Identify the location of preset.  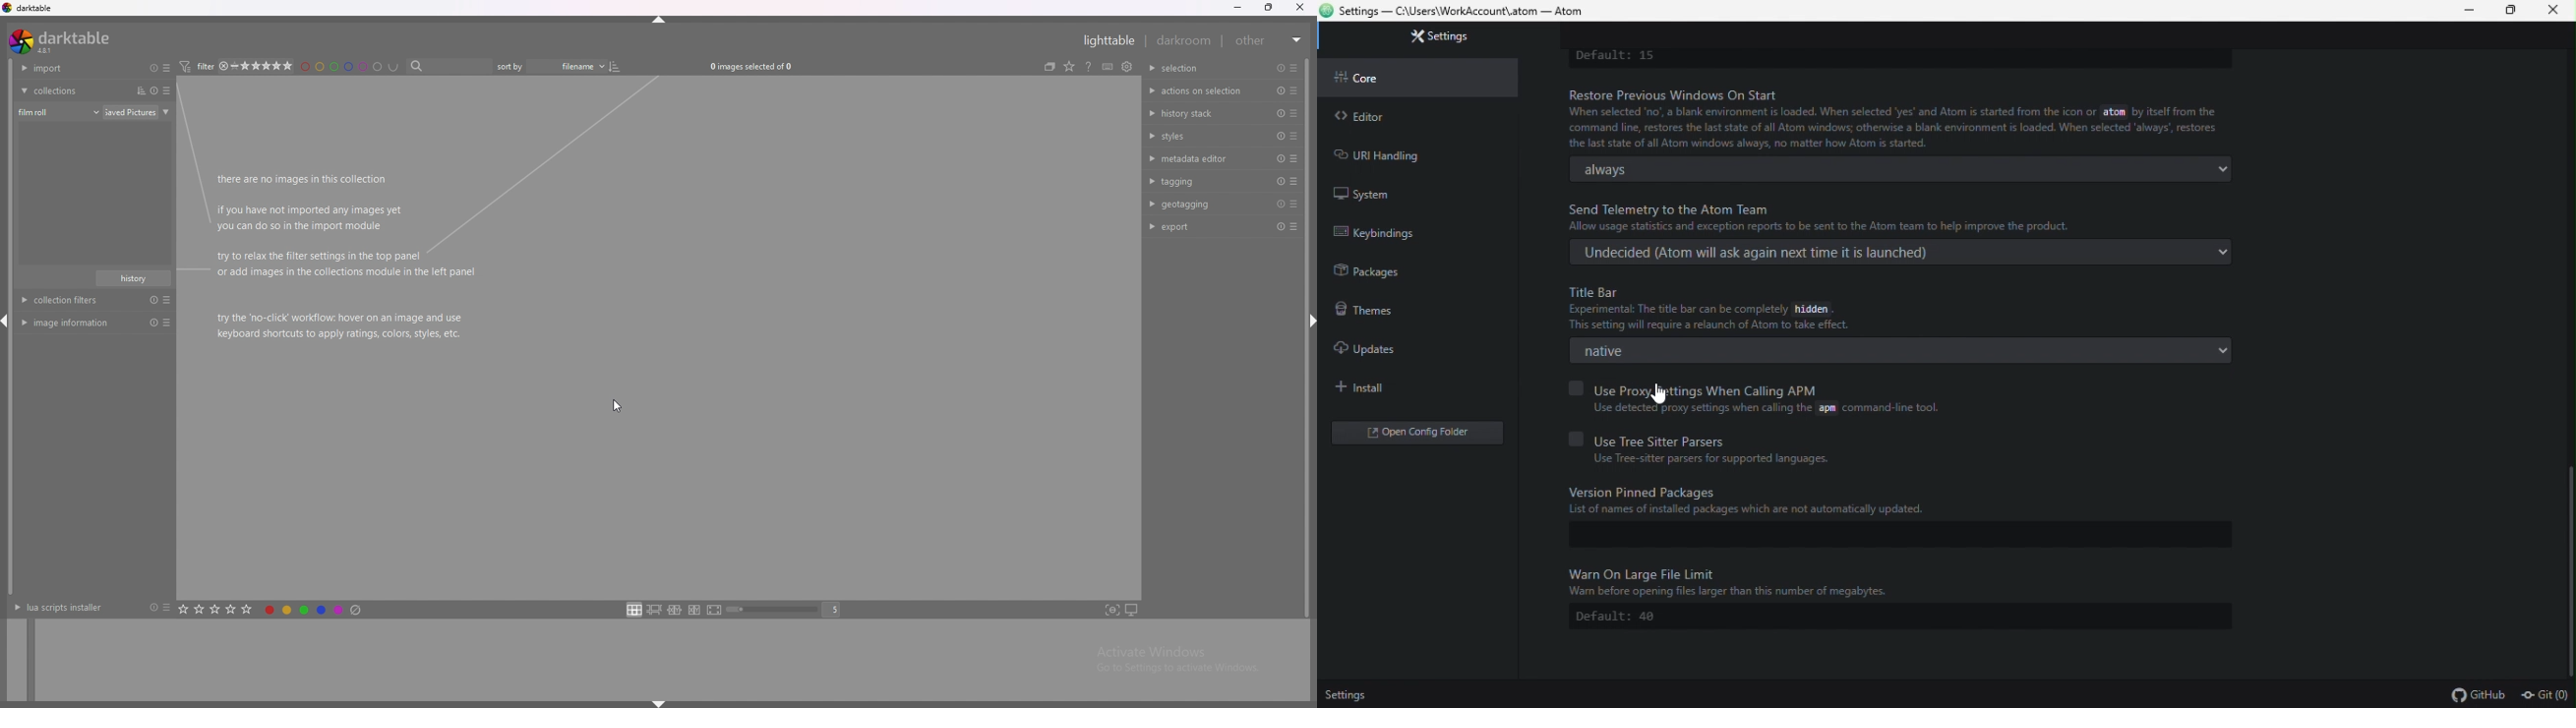
(1280, 113).